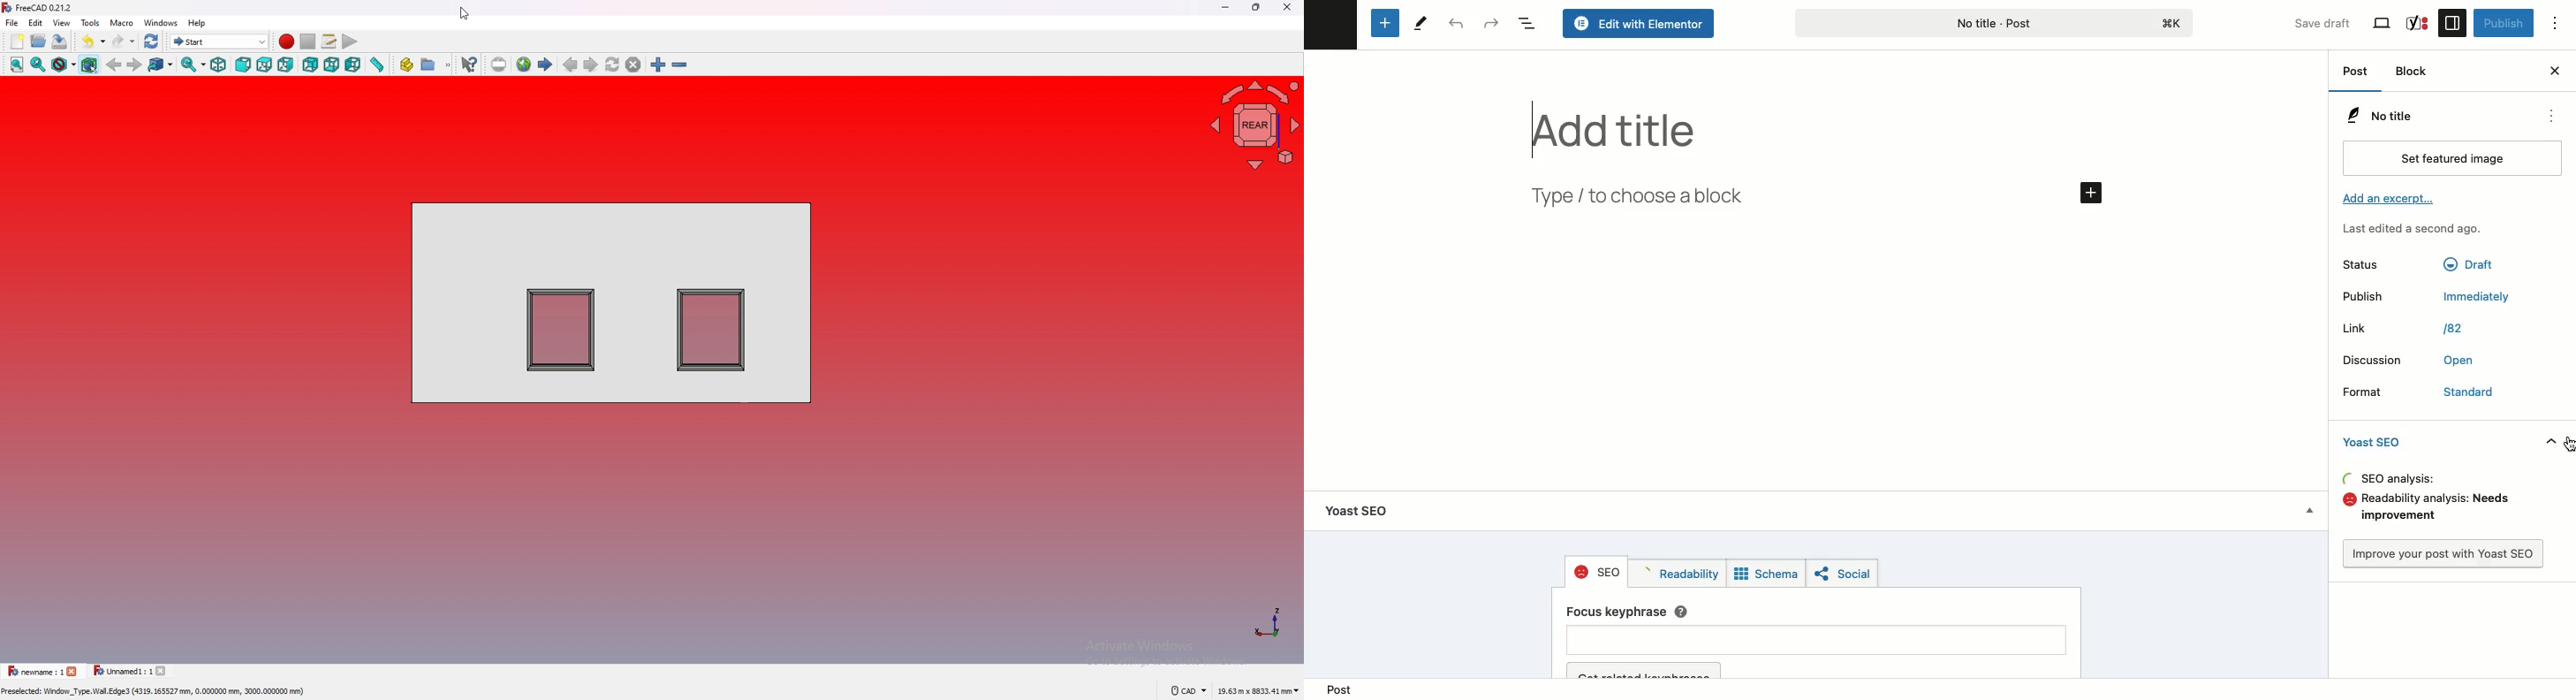 This screenshot has width=2576, height=700. What do you see at coordinates (161, 65) in the screenshot?
I see `go to linked object` at bounding box center [161, 65].